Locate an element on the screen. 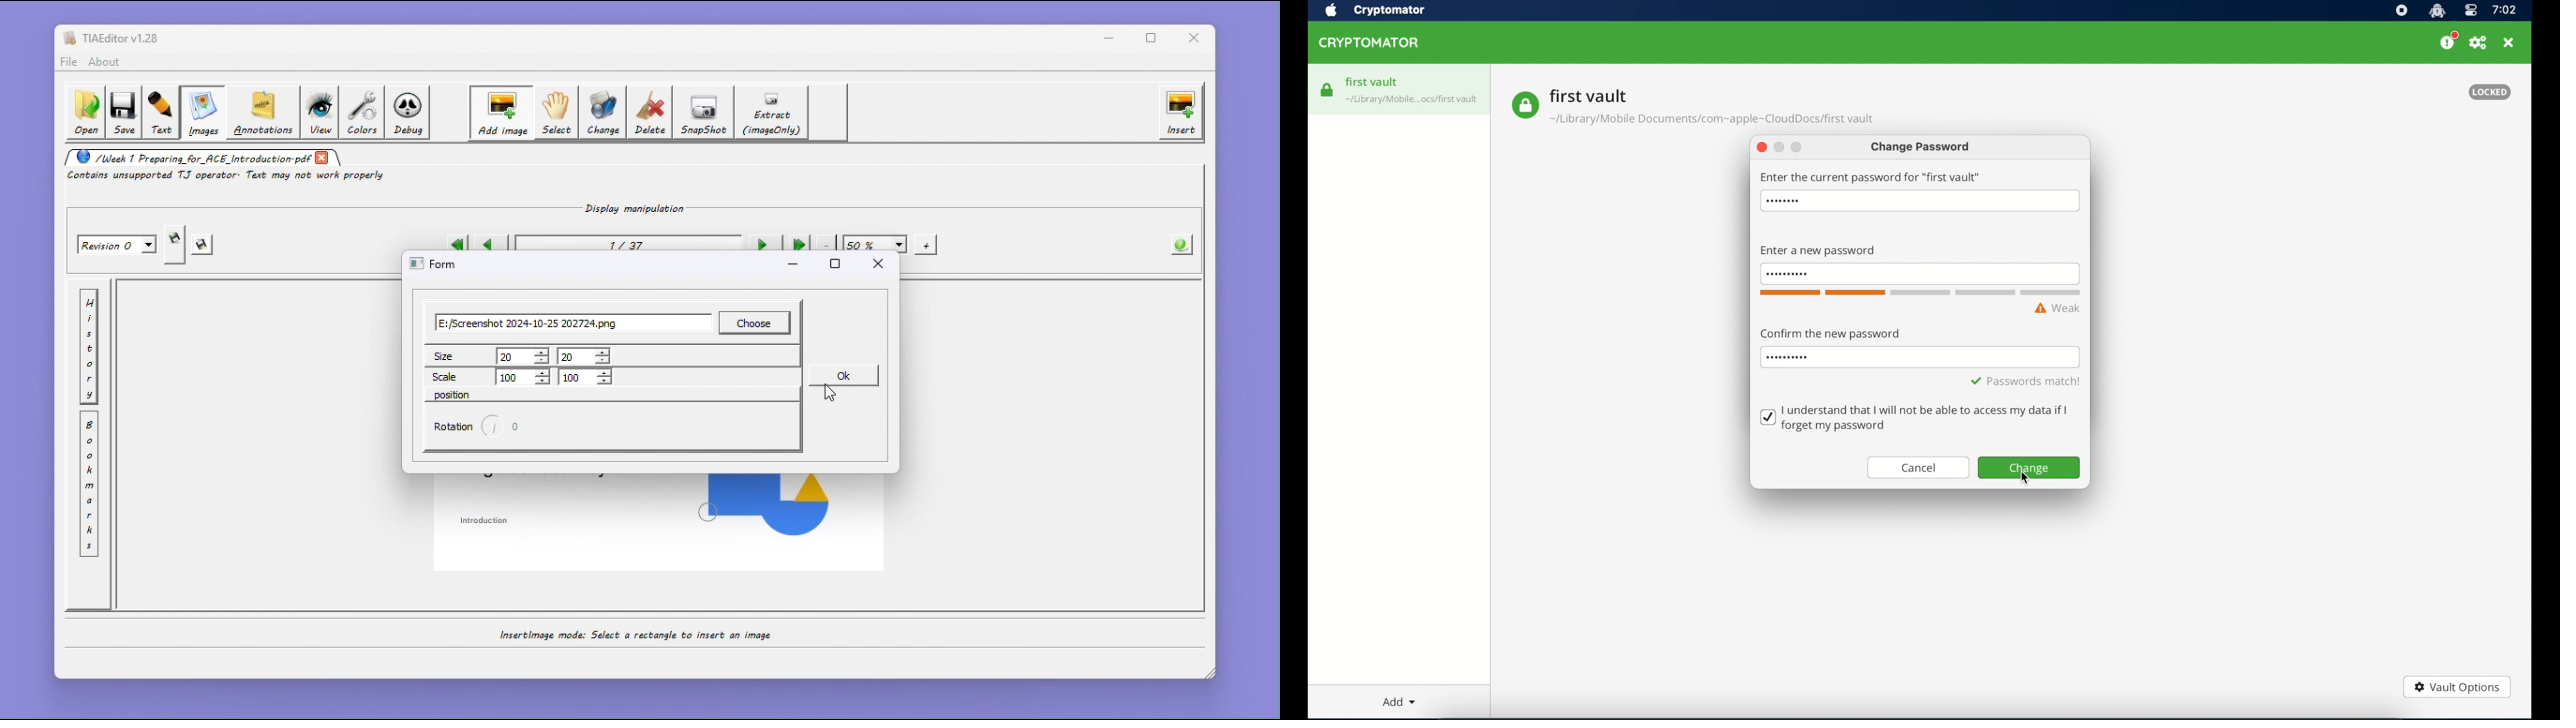  apple icon is located at coordinates (1330, 11).